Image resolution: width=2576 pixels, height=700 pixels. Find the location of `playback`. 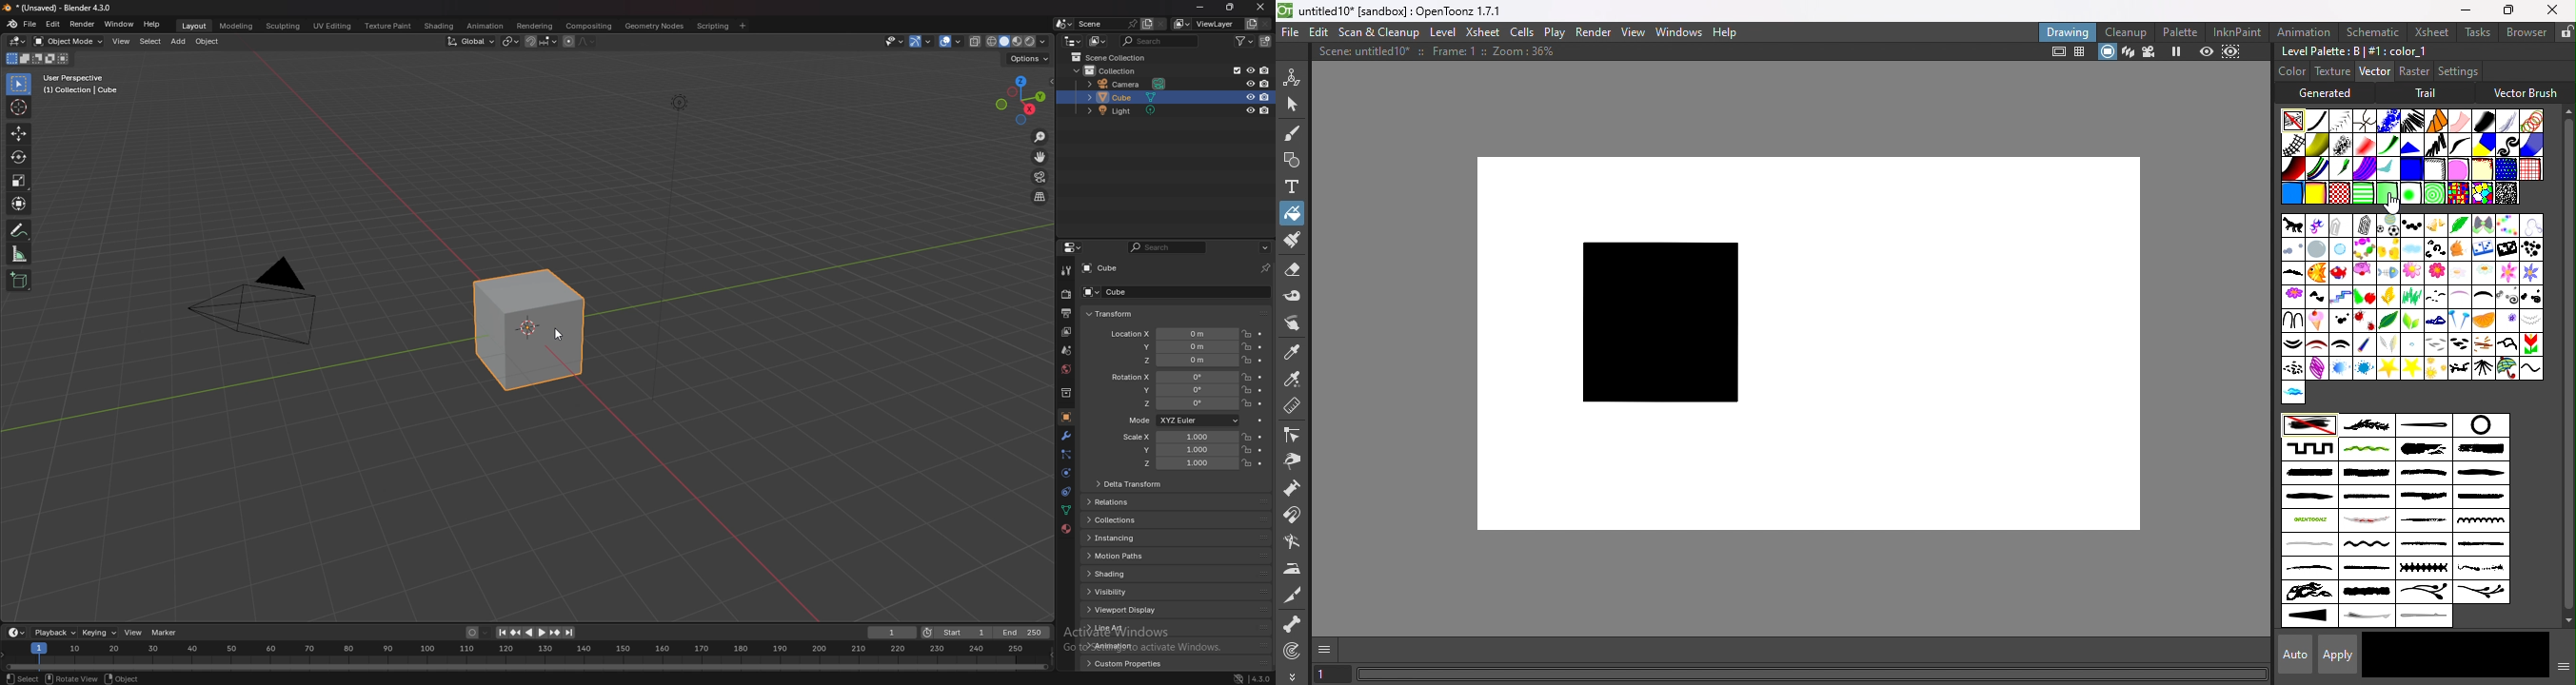

playback is located at coordinates (54, 632).